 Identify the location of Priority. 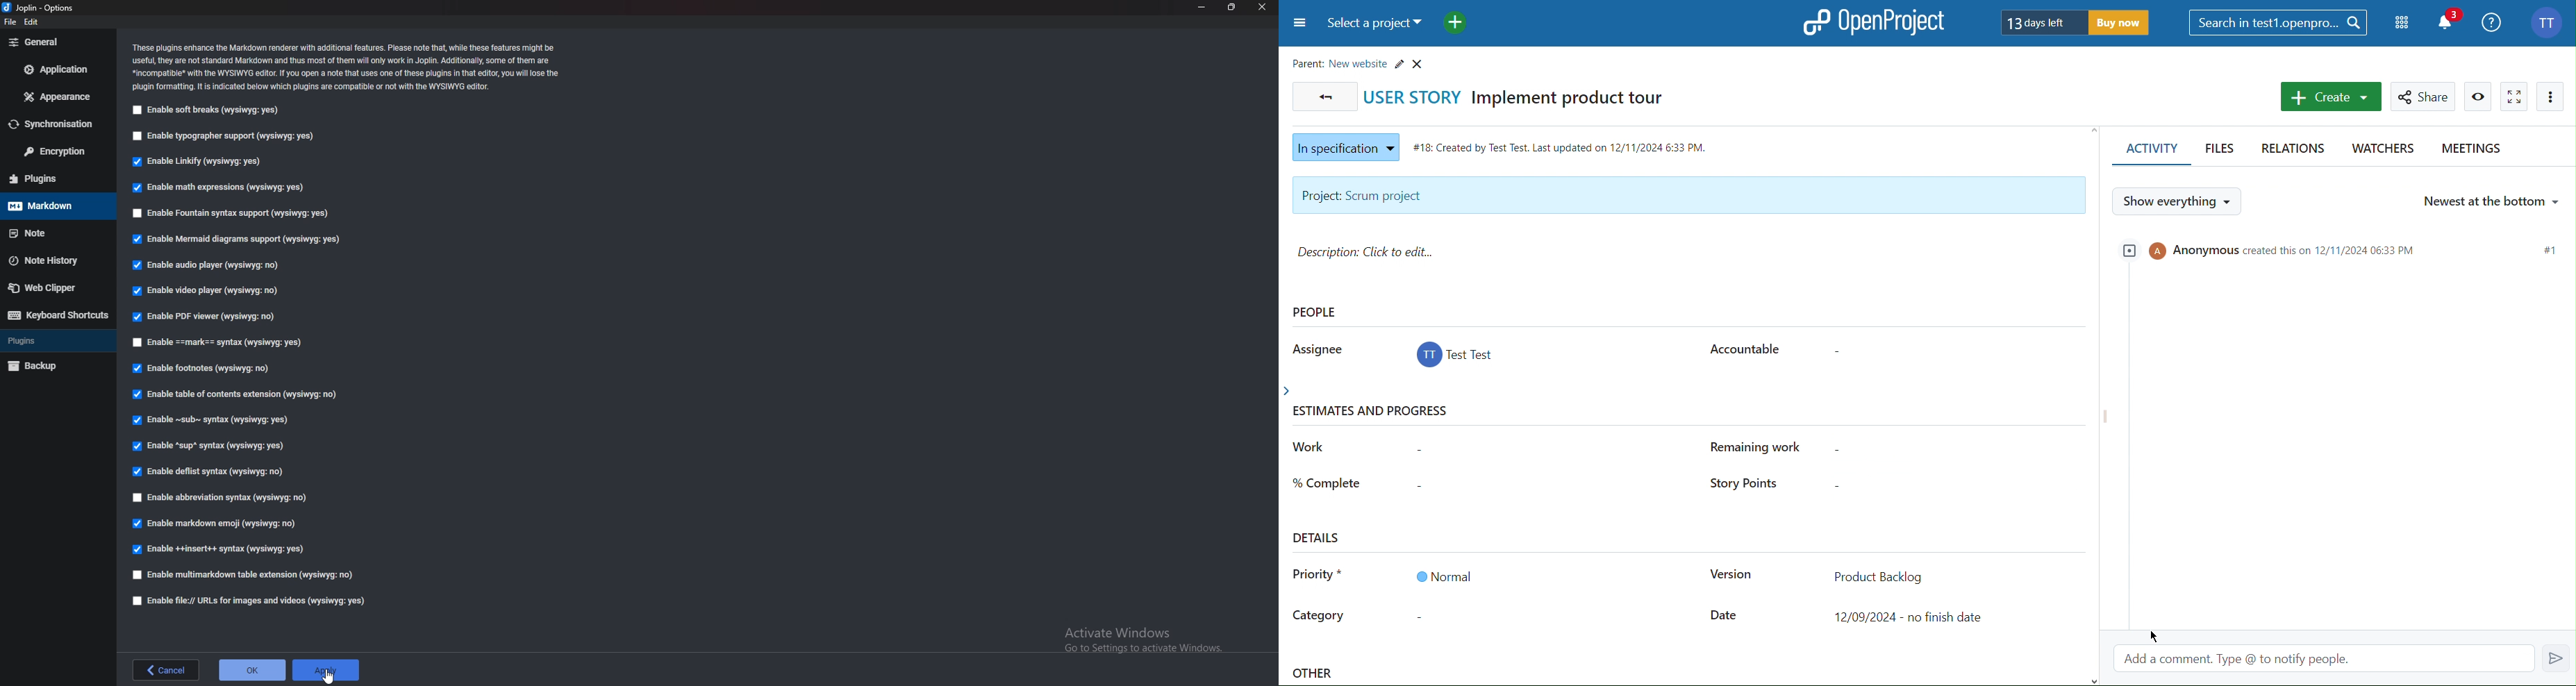
(1318, 577).